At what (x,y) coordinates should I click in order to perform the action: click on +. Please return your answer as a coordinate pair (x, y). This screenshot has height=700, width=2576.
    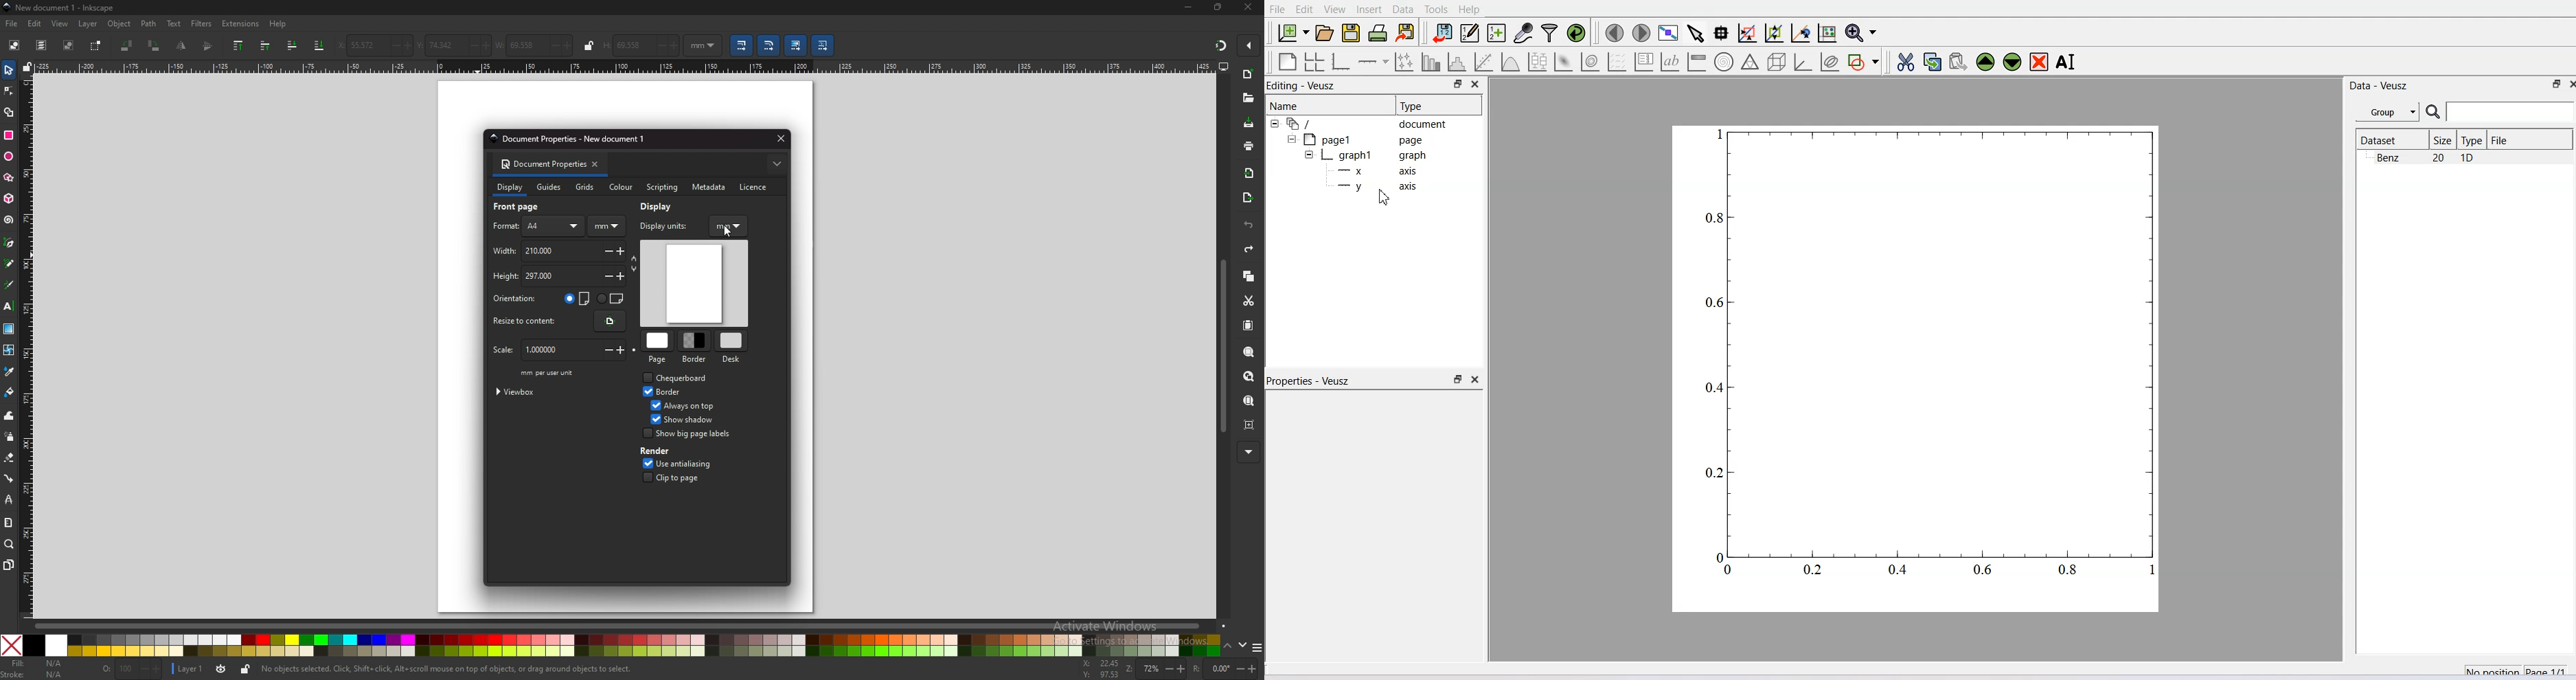
    Looking at the image, I should click on (624, 252).